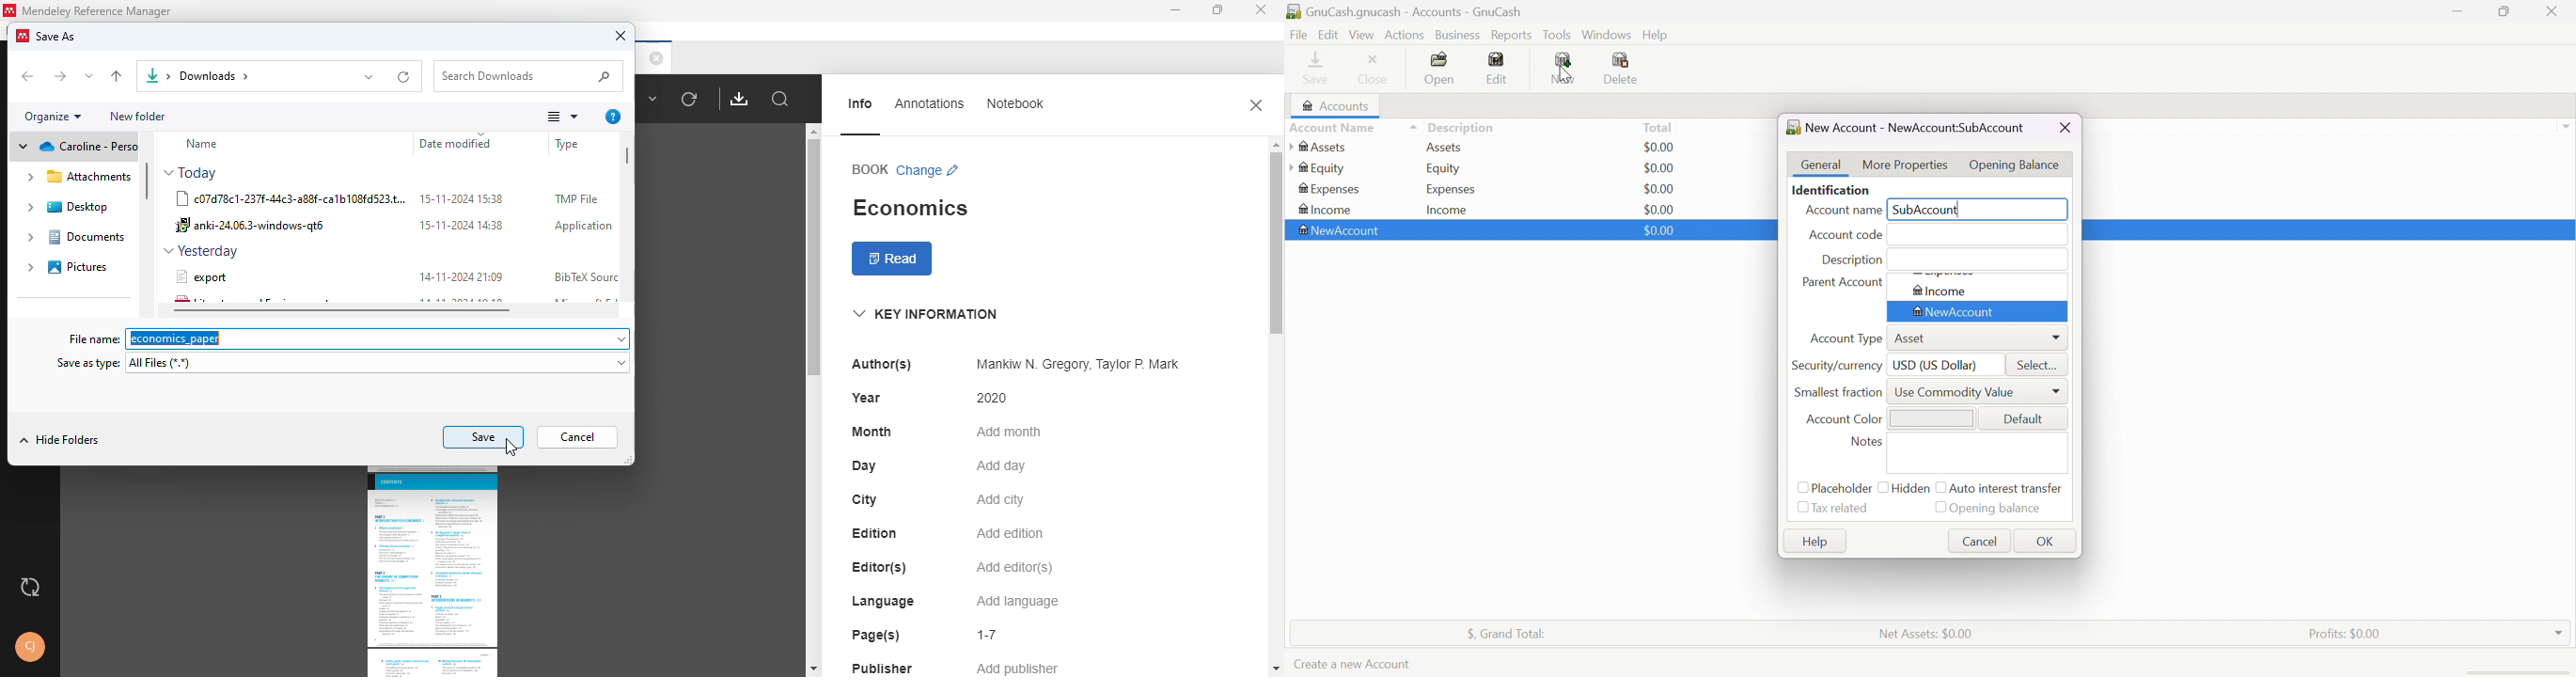 Image resolution: width=2576 pixels, height=700 pixels. Describe the element at coordinates (1262, 10) in the screenshot. I see `close` at that location.